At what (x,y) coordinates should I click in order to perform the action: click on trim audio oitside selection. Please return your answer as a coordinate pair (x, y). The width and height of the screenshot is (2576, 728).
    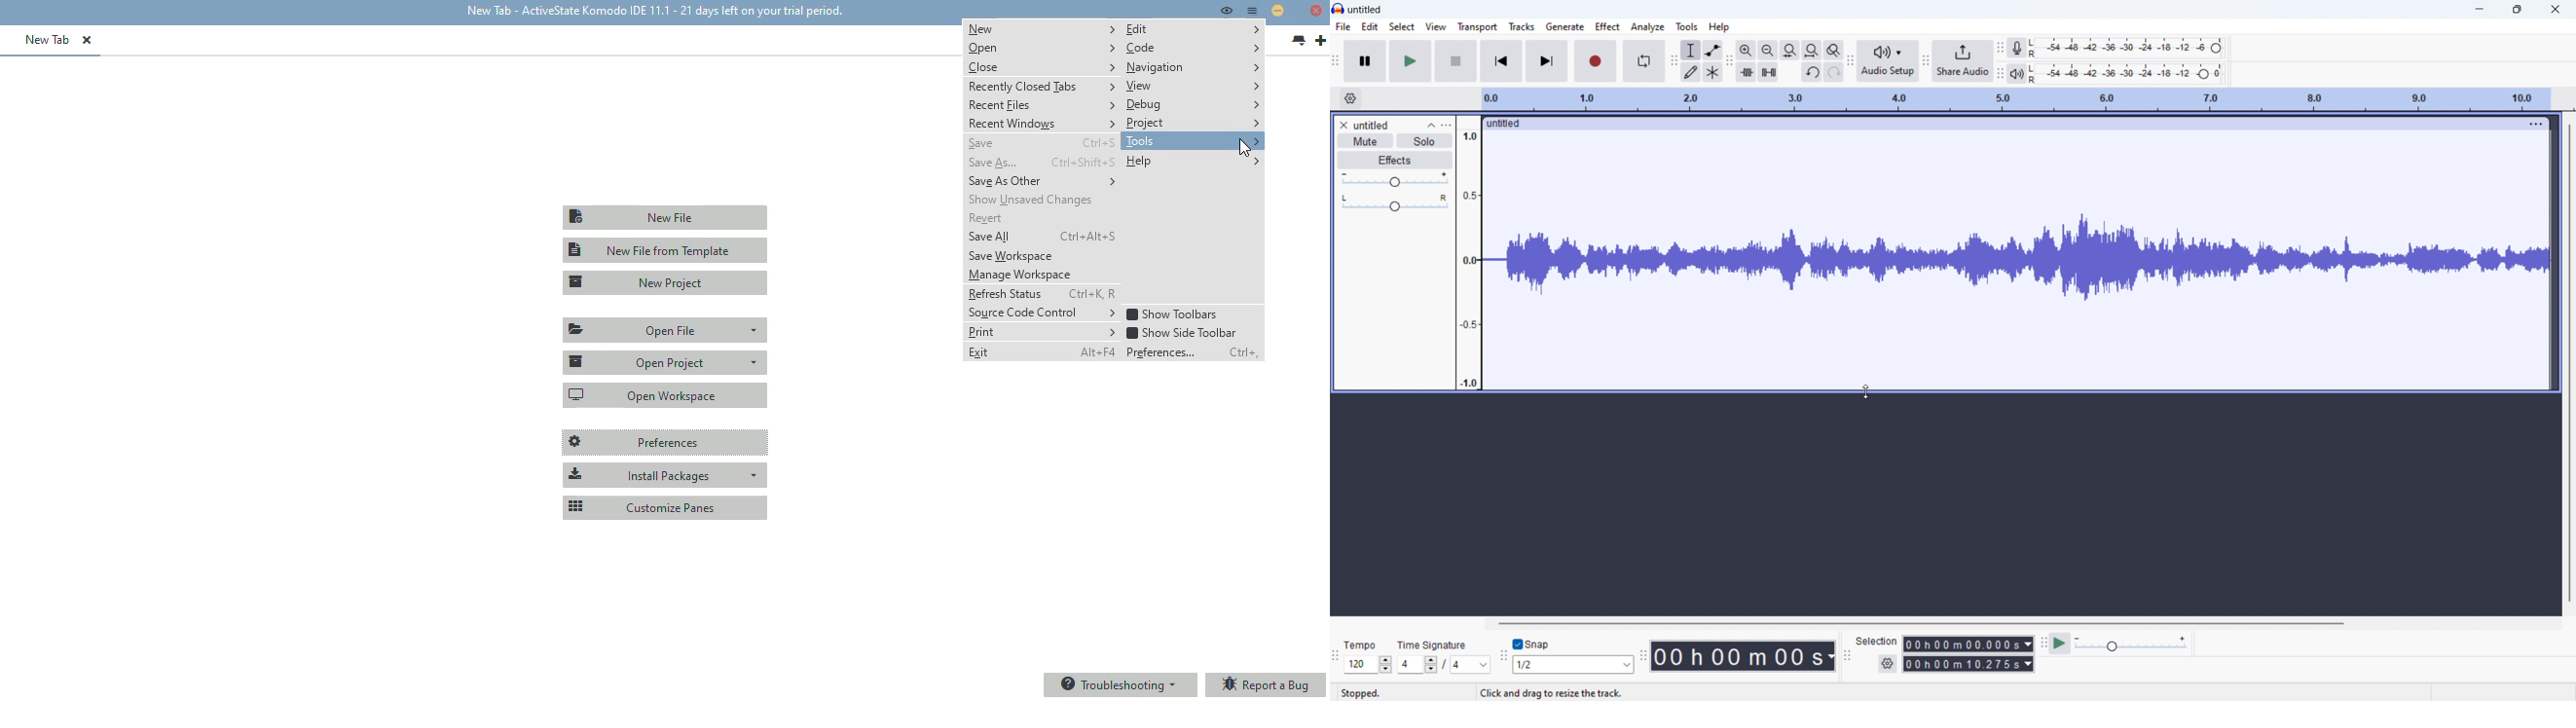
    Looking at the image, I should click on (1747, 72).